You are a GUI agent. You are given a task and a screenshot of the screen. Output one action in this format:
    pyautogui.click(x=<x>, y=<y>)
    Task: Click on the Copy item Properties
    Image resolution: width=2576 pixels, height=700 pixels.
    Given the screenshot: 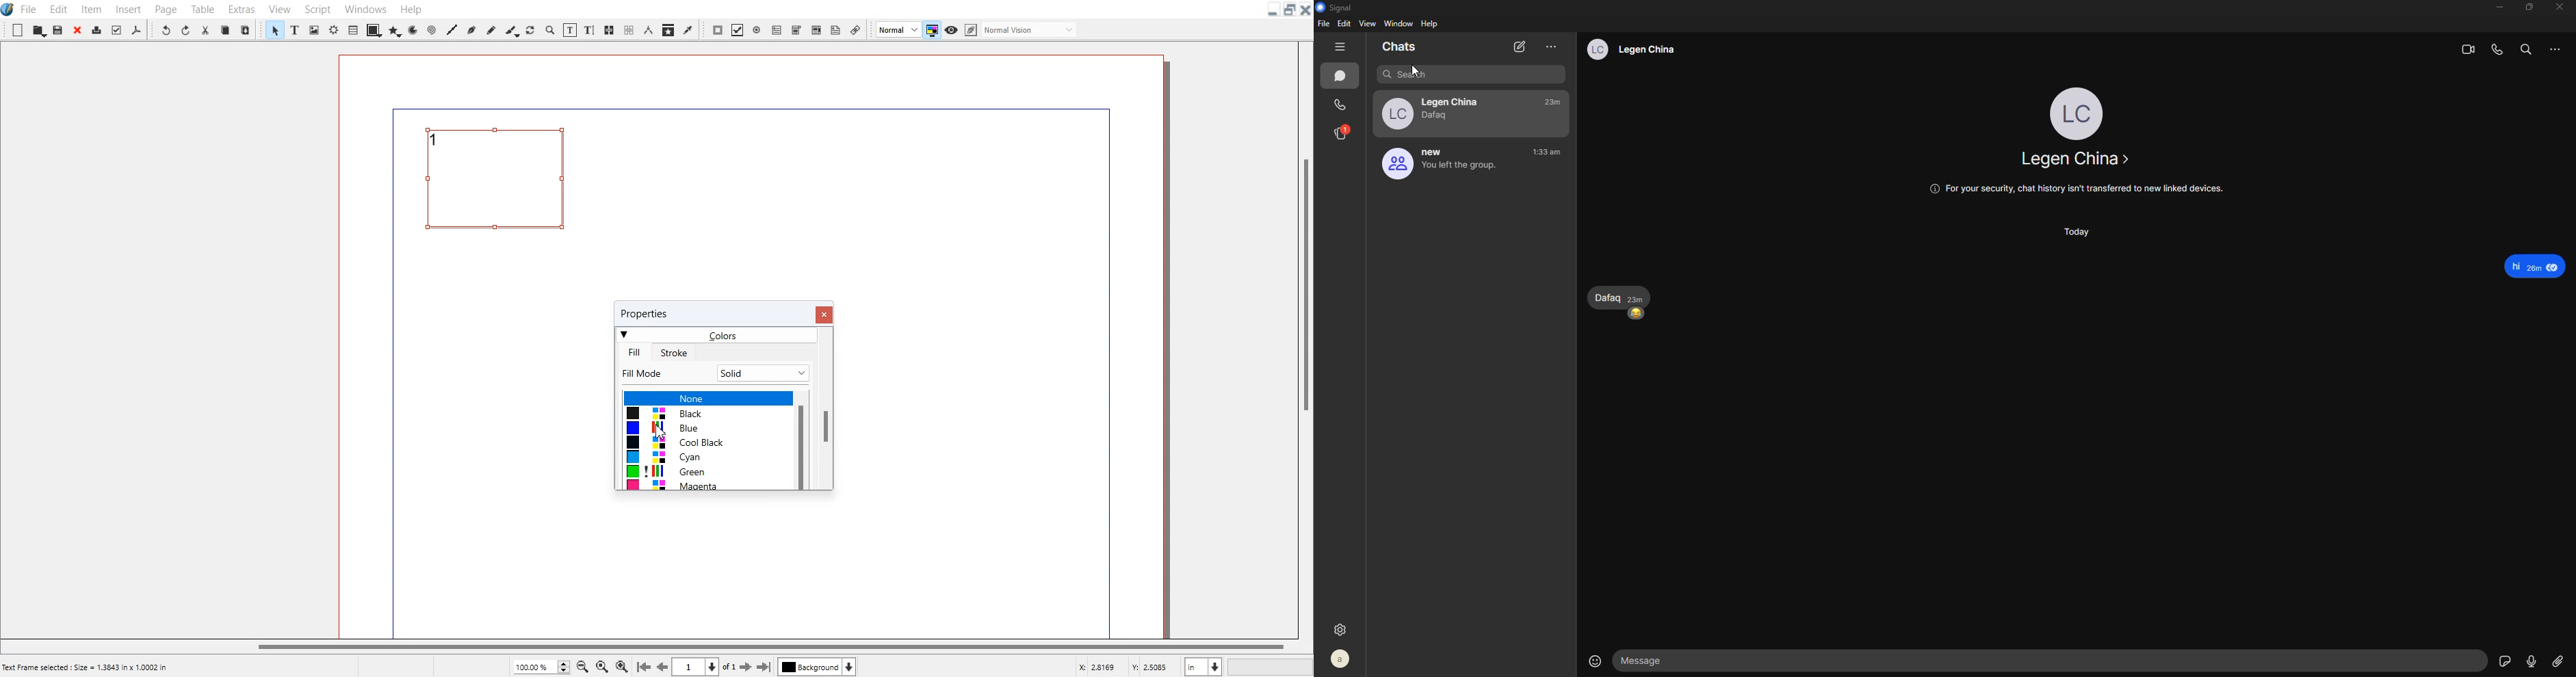 What is the action you would take?
    pyautogui.click(x=668, y=29)
    